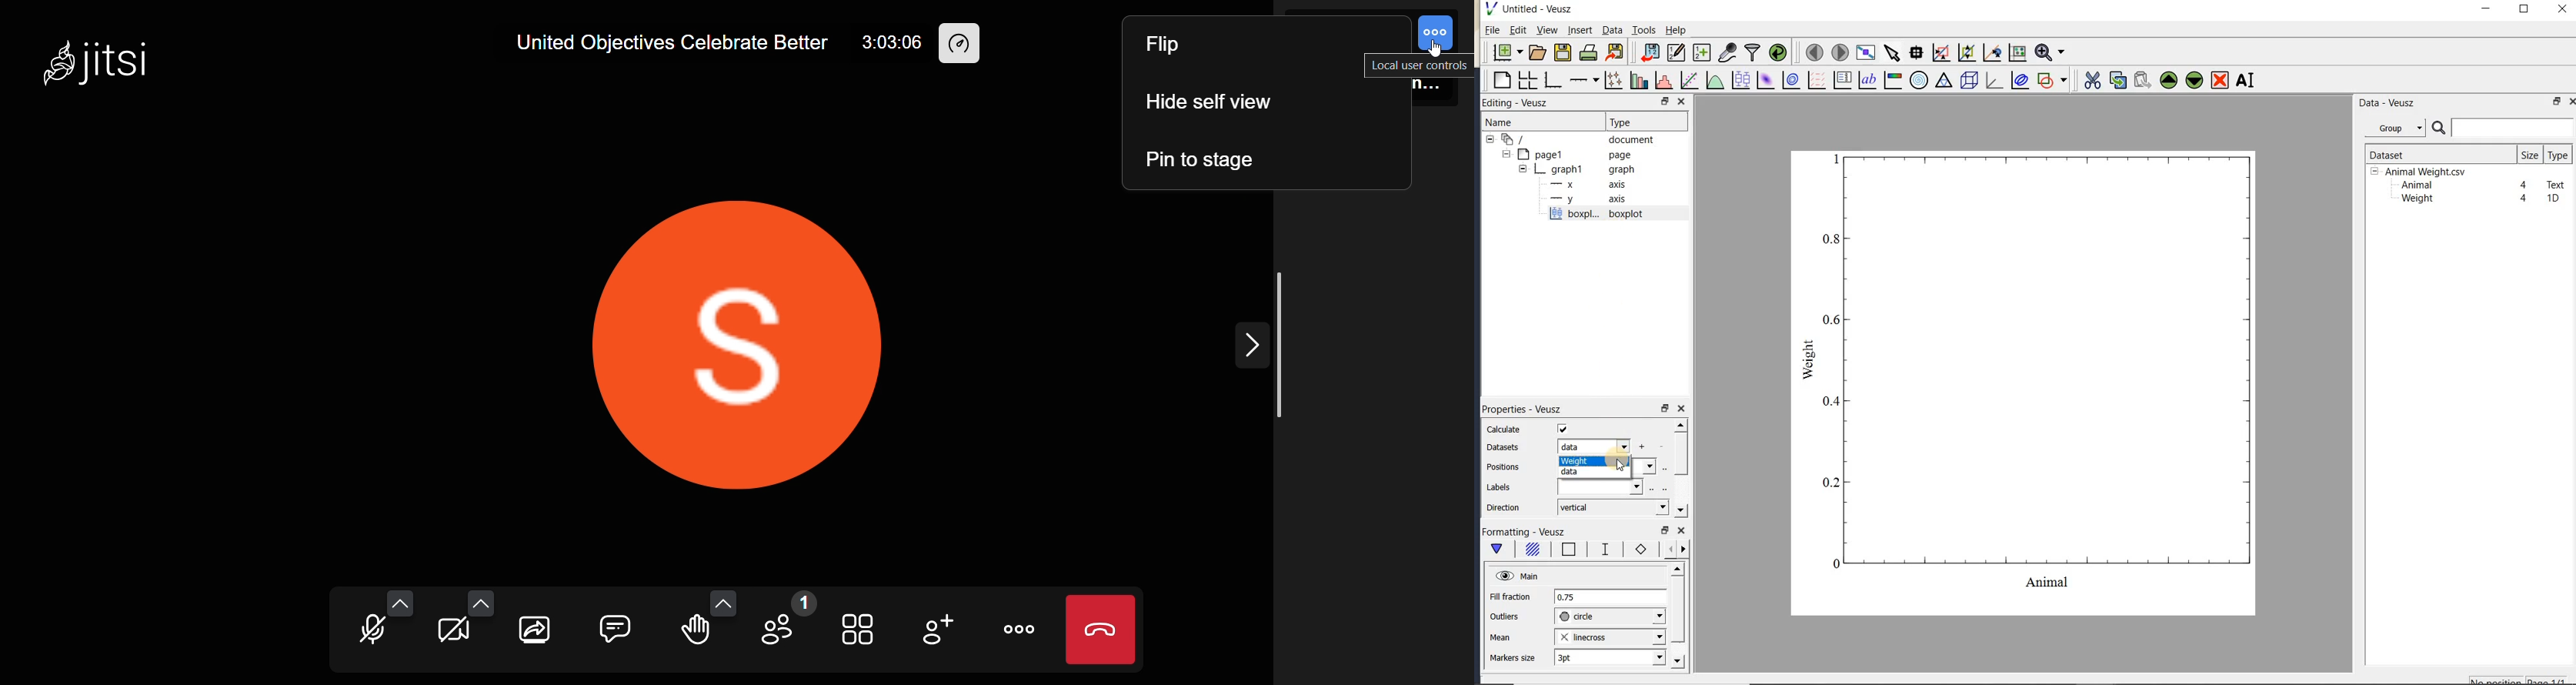 This screenshot has height=700, width=2576. What do you see at coordinates (2049, 52) in the screenshot?
I see `zoom function menus` at bounding box center [2049, 52].